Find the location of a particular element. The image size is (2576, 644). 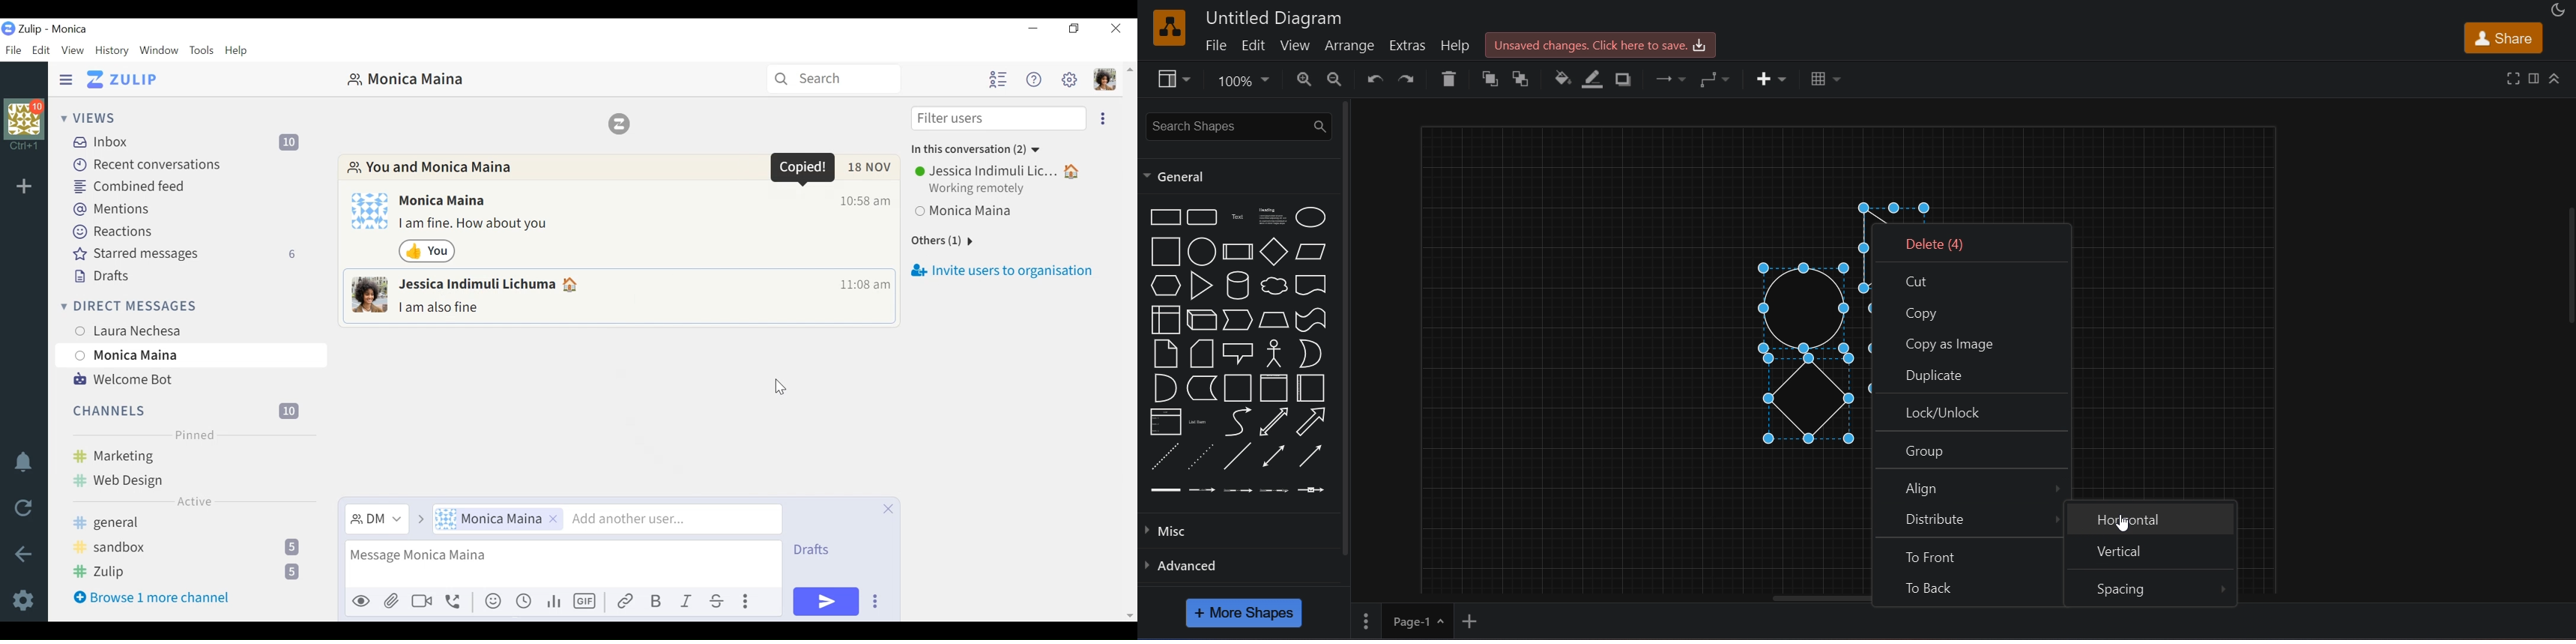

advanced is located at coordinates (1194, 565).